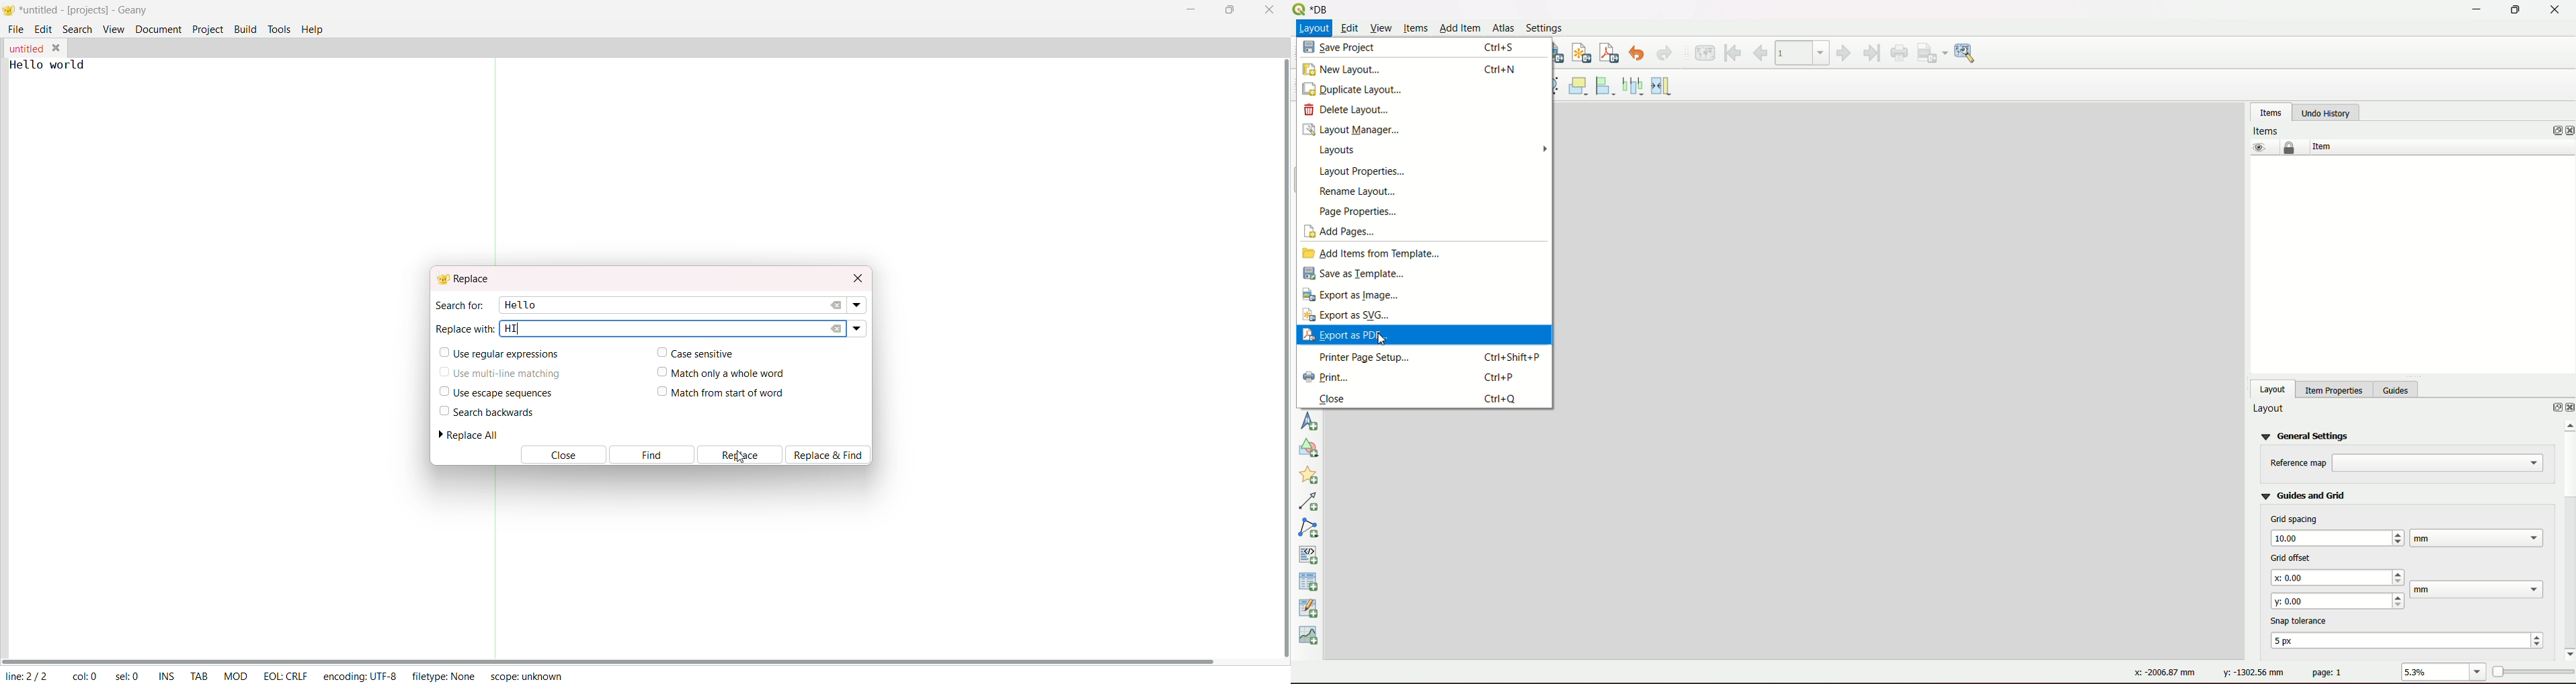  What do you see at coordinates (2532, 671) in the screenshot?
I see `zoom slider` at bounding box center [2532, 671].